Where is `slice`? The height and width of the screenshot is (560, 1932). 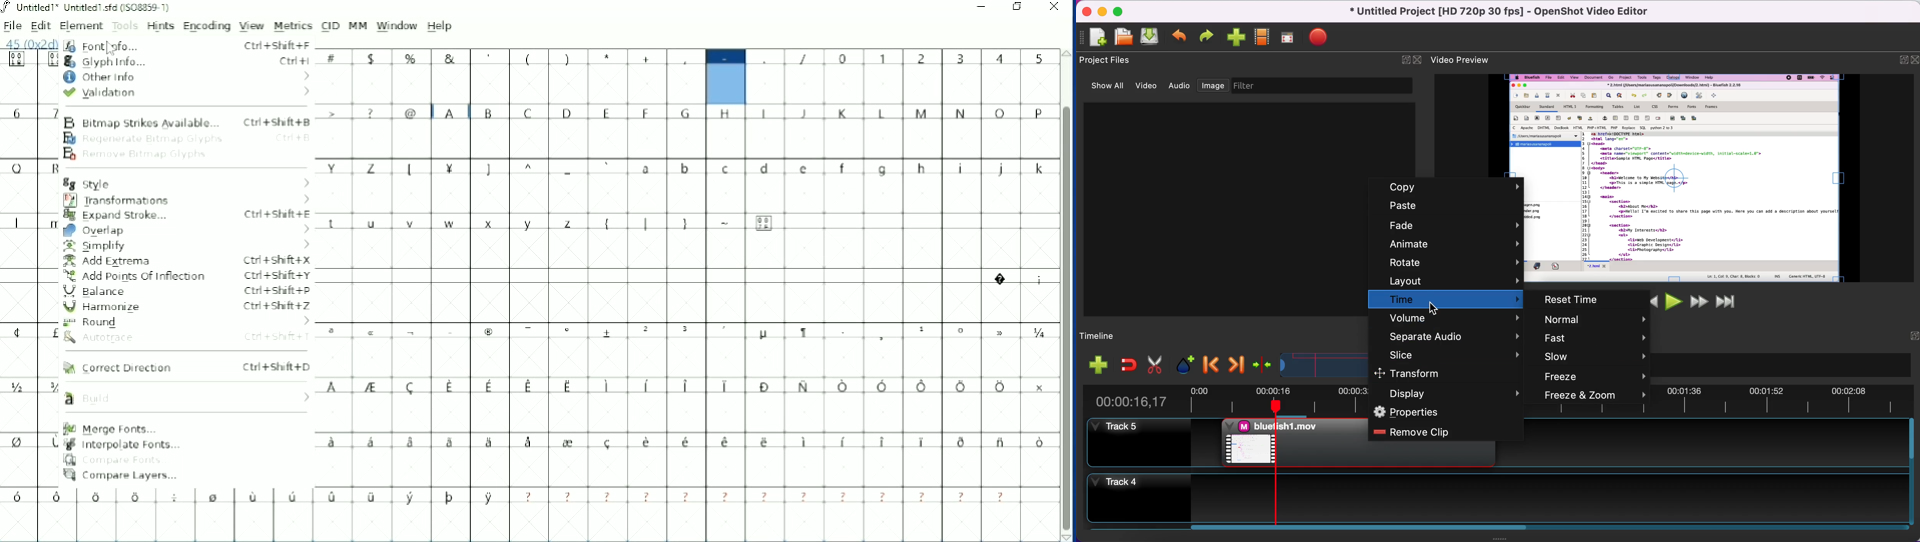
slice is located at coordinates (1449, 354).